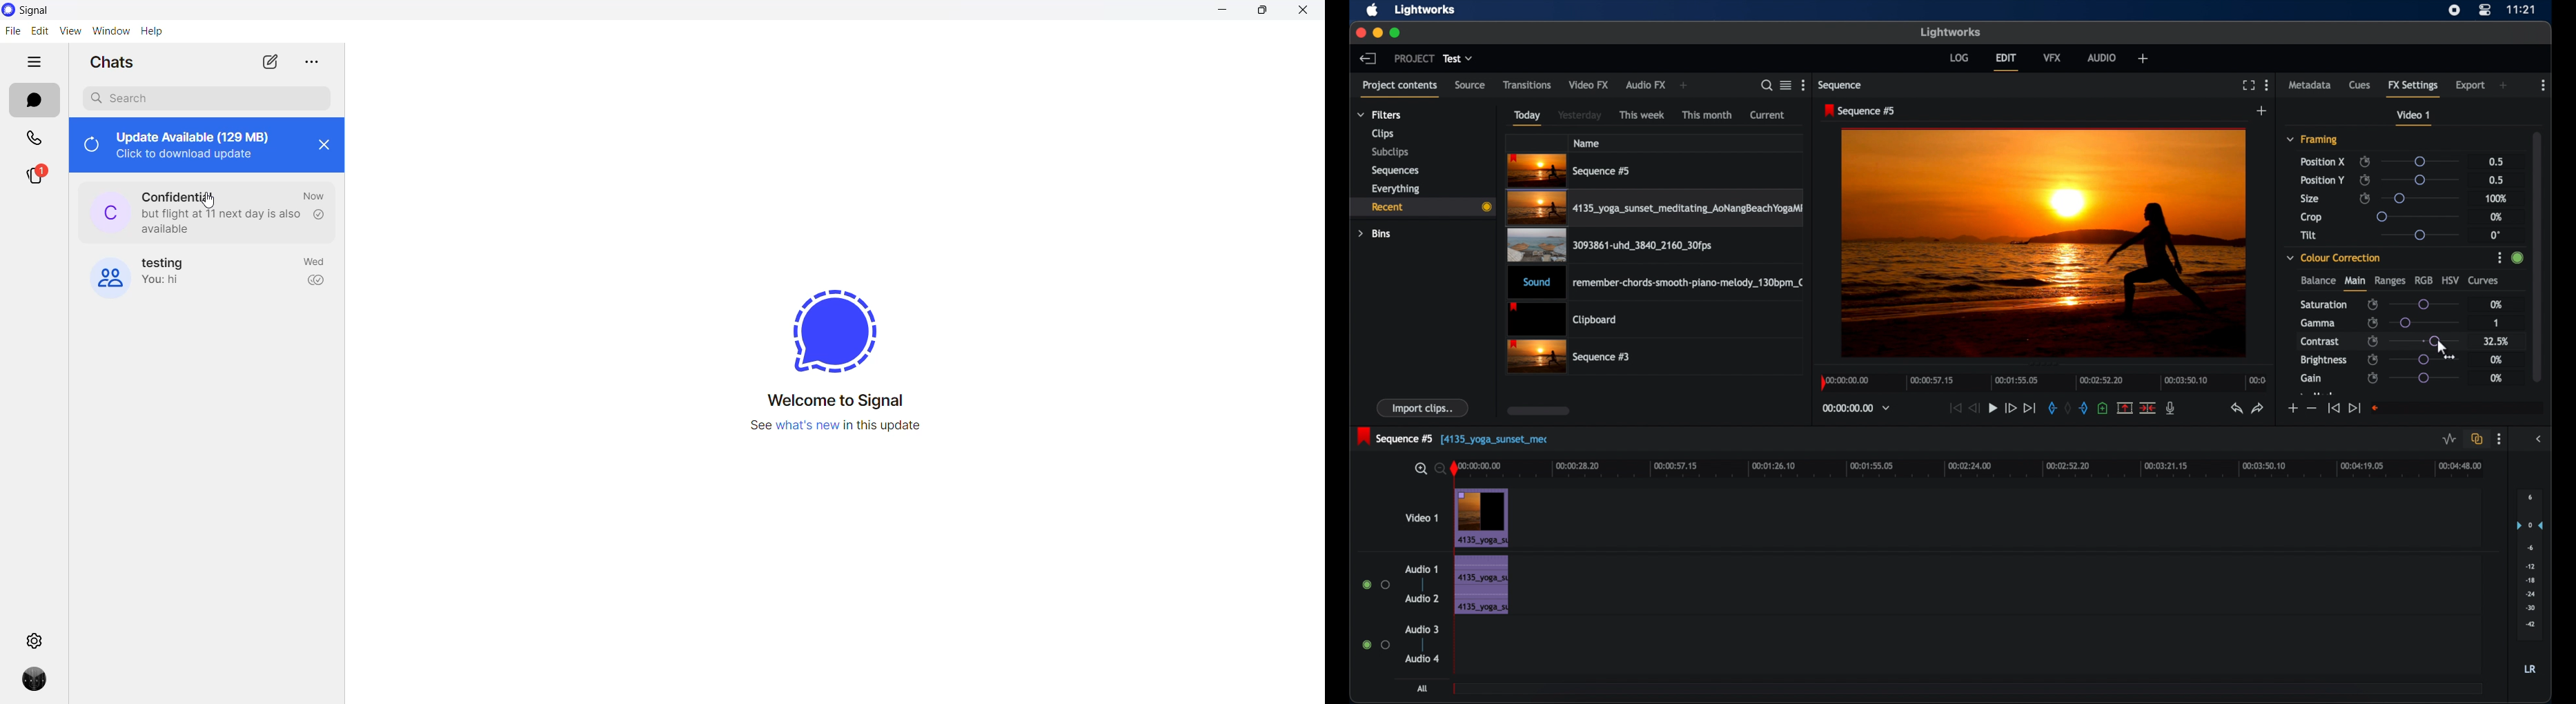  Describe the element at coordinates (2497, 378) in the screenshot. I see `0%` at that location.